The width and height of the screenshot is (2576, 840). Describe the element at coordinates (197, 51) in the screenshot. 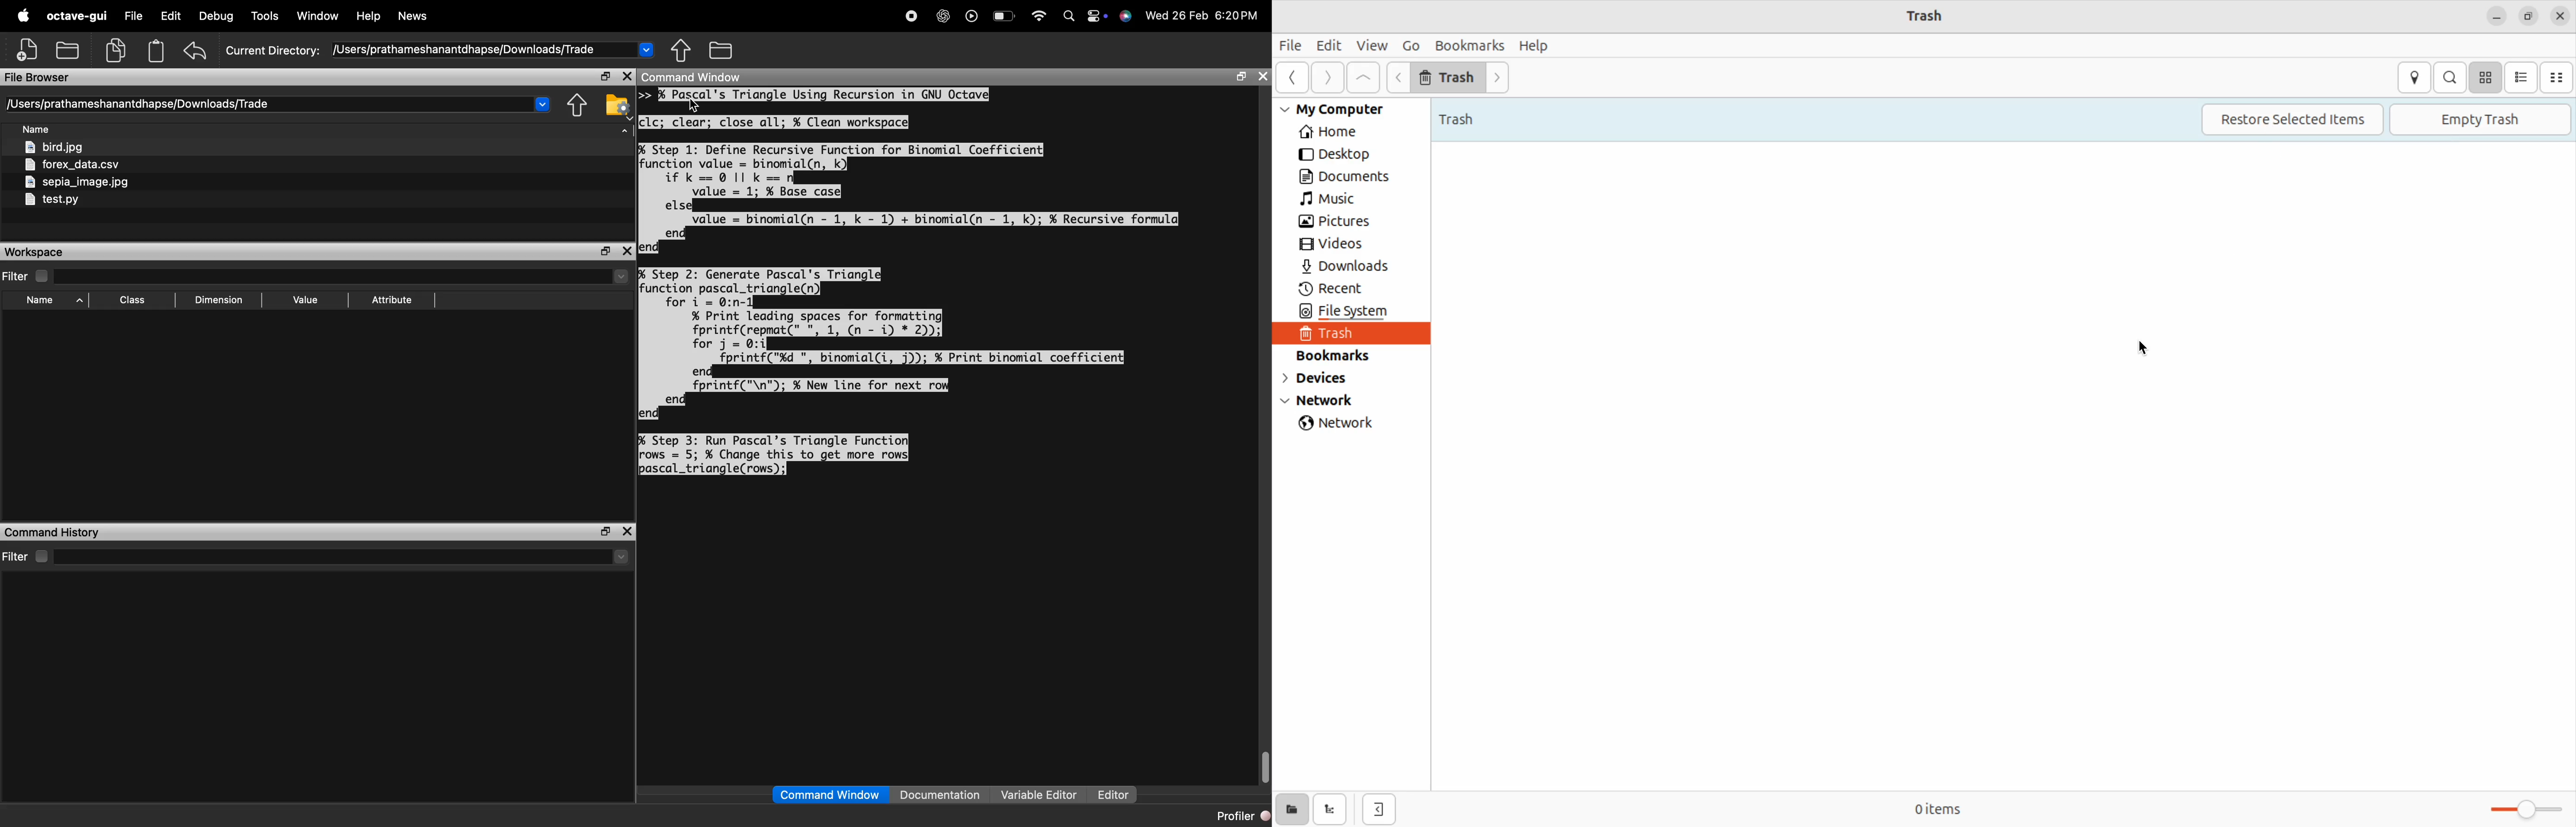

I see `undo` at that location.